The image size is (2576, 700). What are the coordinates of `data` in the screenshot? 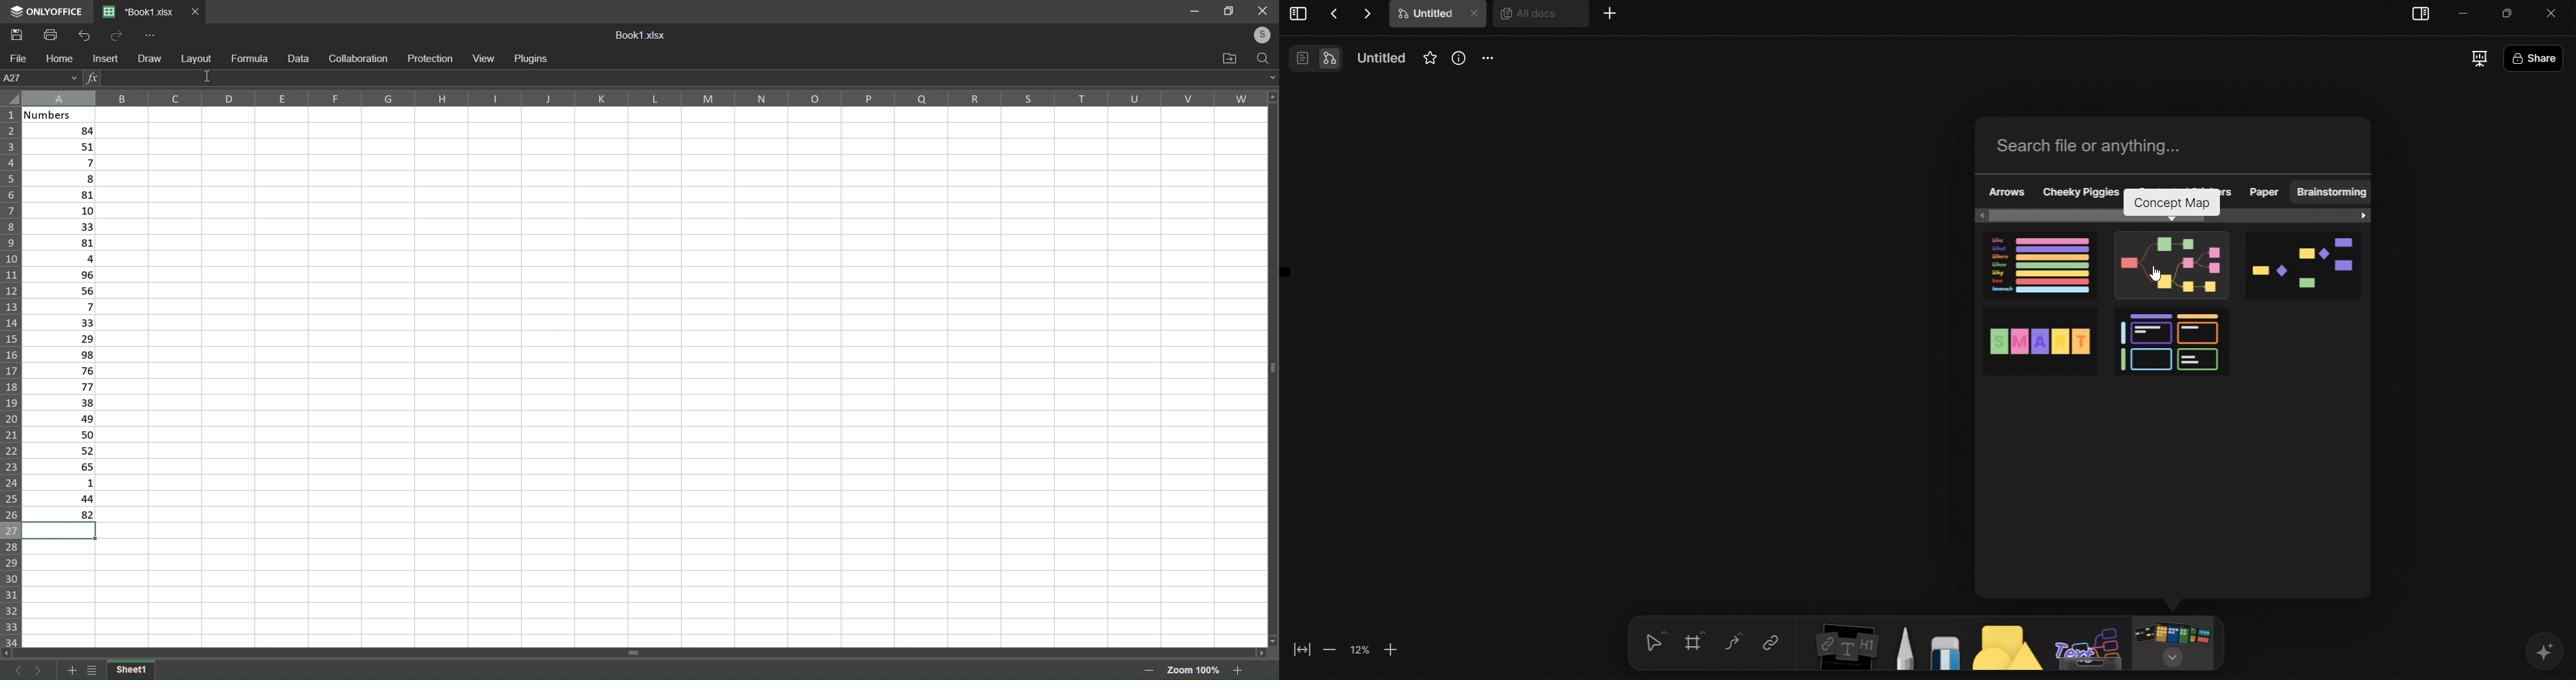 It's located at (300, 59).